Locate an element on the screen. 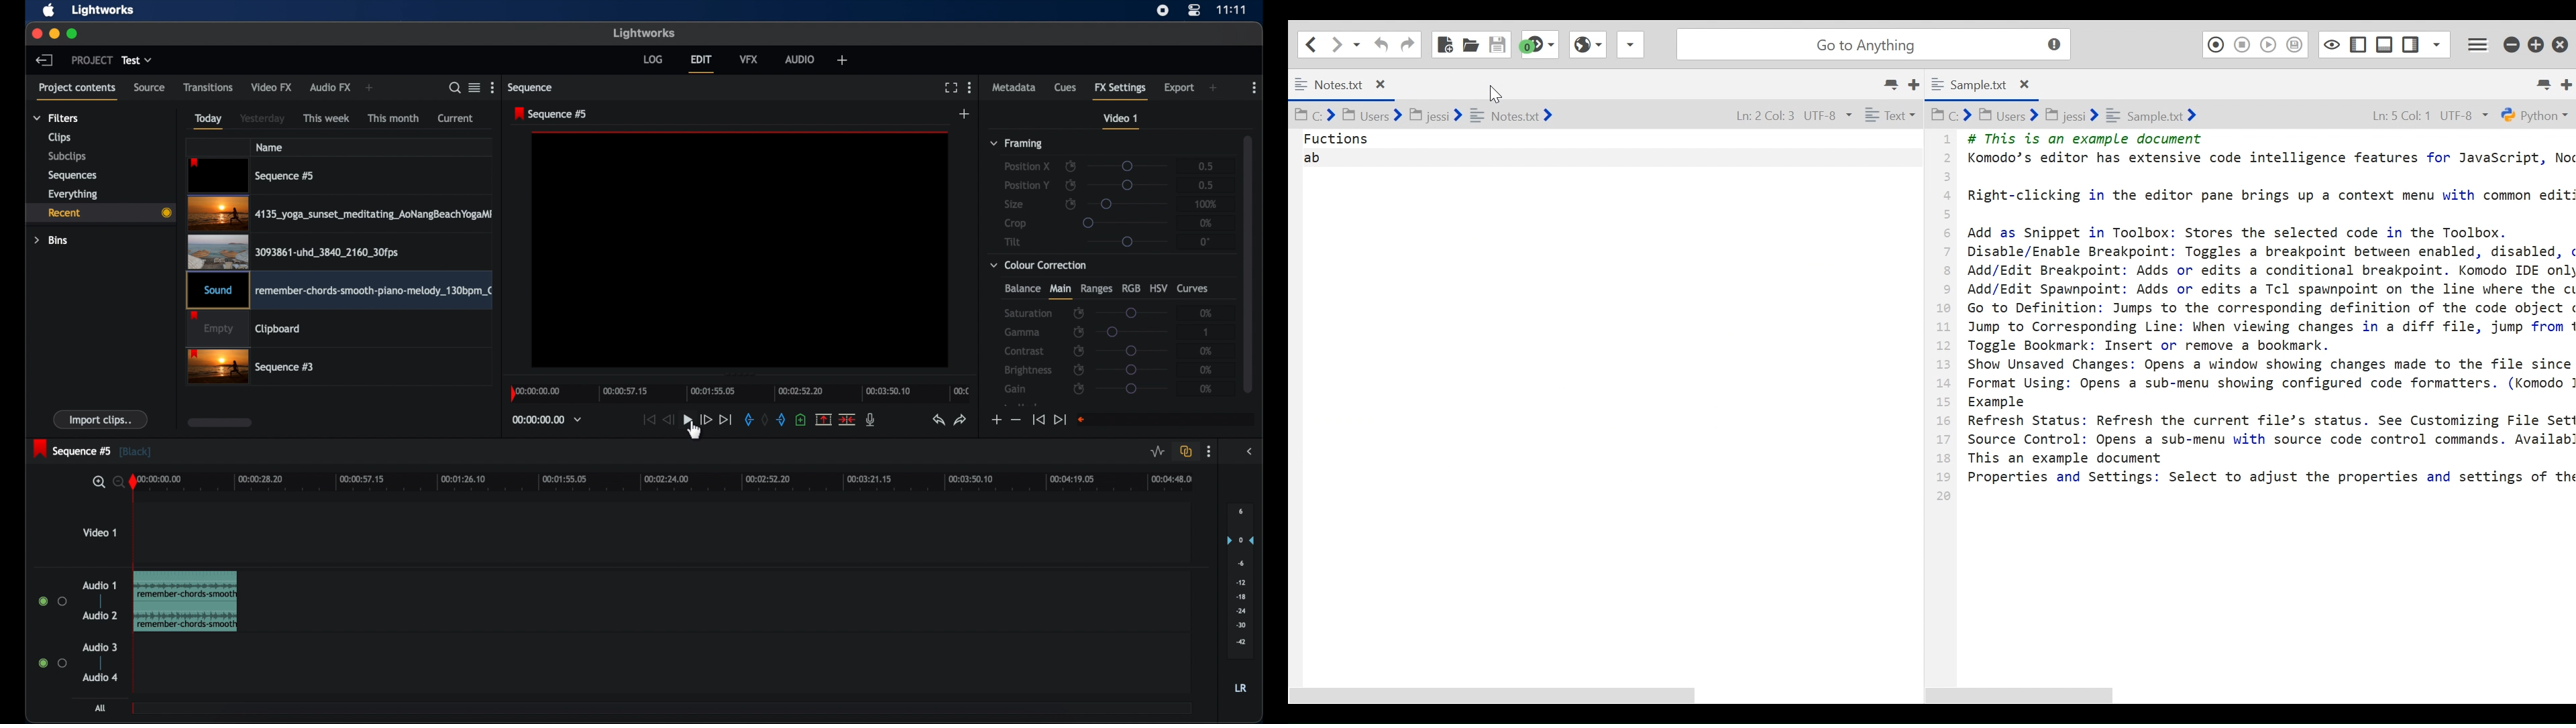  List all tabs is located at coordinates (2542, 82).